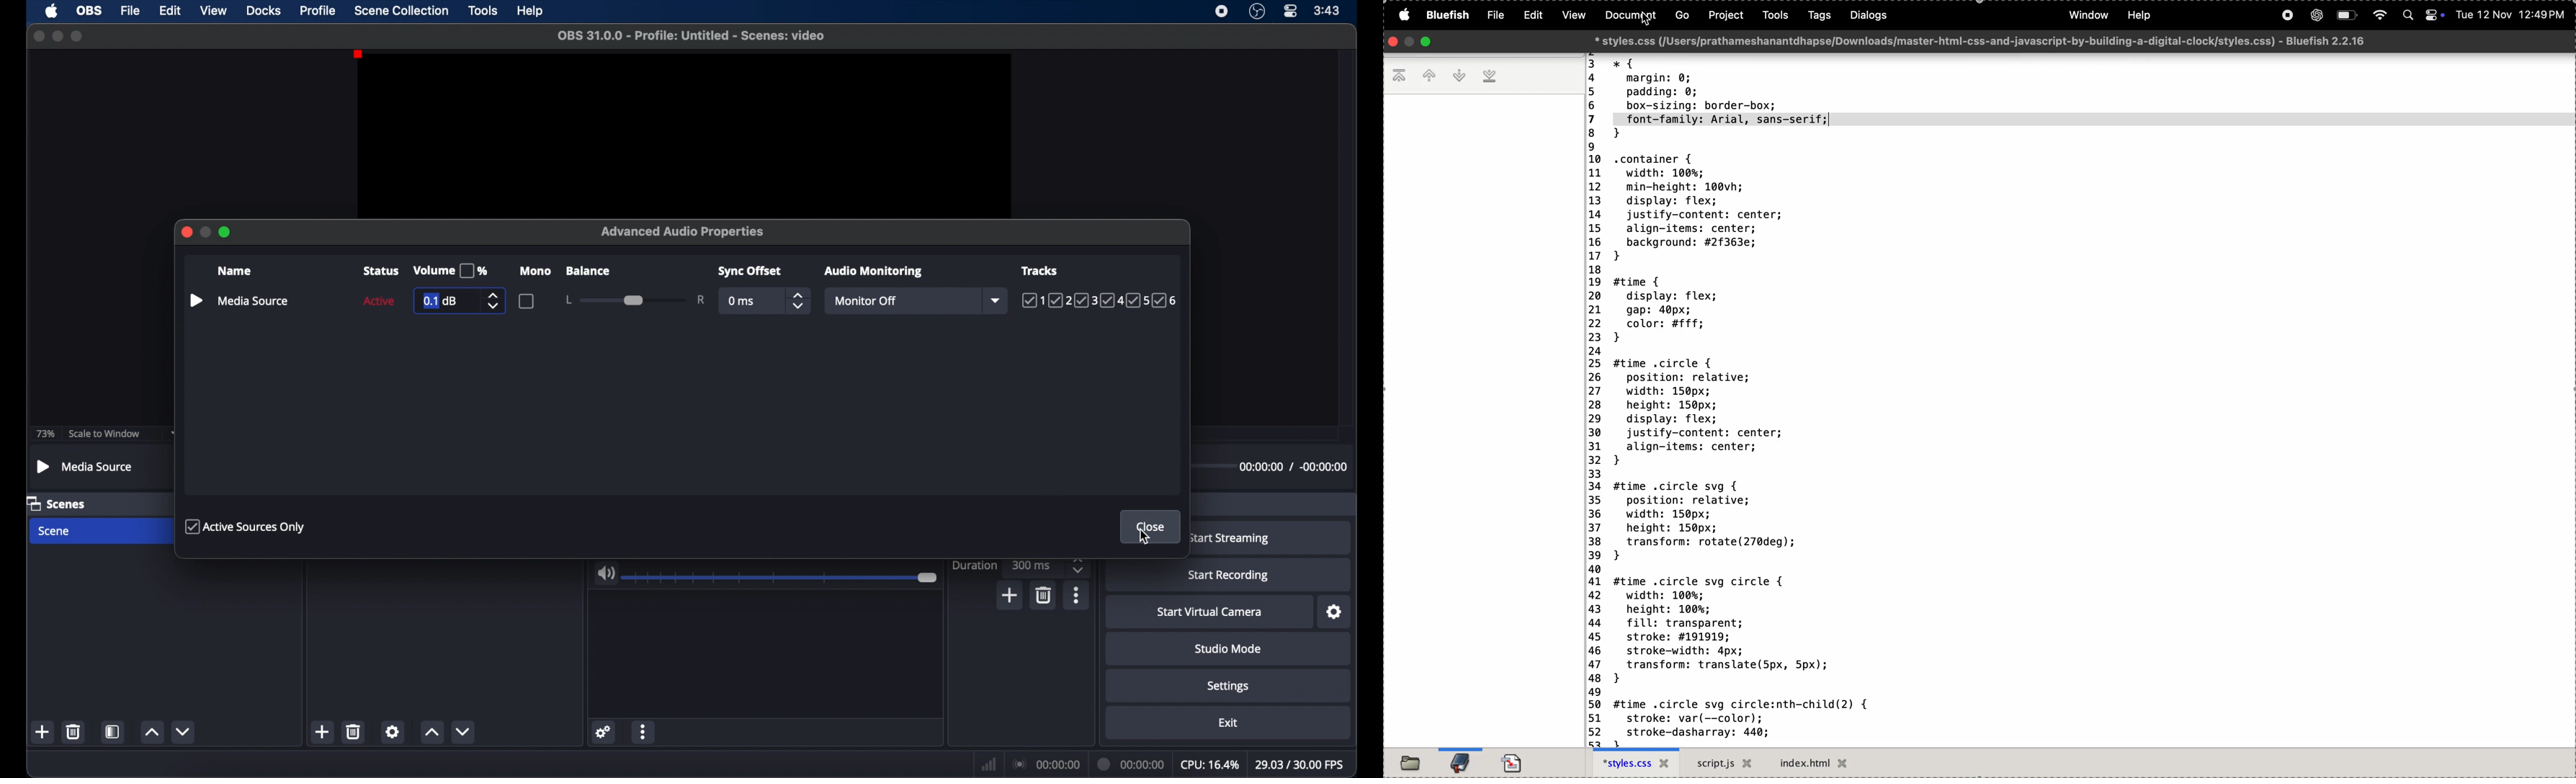 Image resolution: width=2576 pixels, height=784 pixels. Describe the element at coordinates (1228, 576) in the screenshot. I see `start recording` at that location.